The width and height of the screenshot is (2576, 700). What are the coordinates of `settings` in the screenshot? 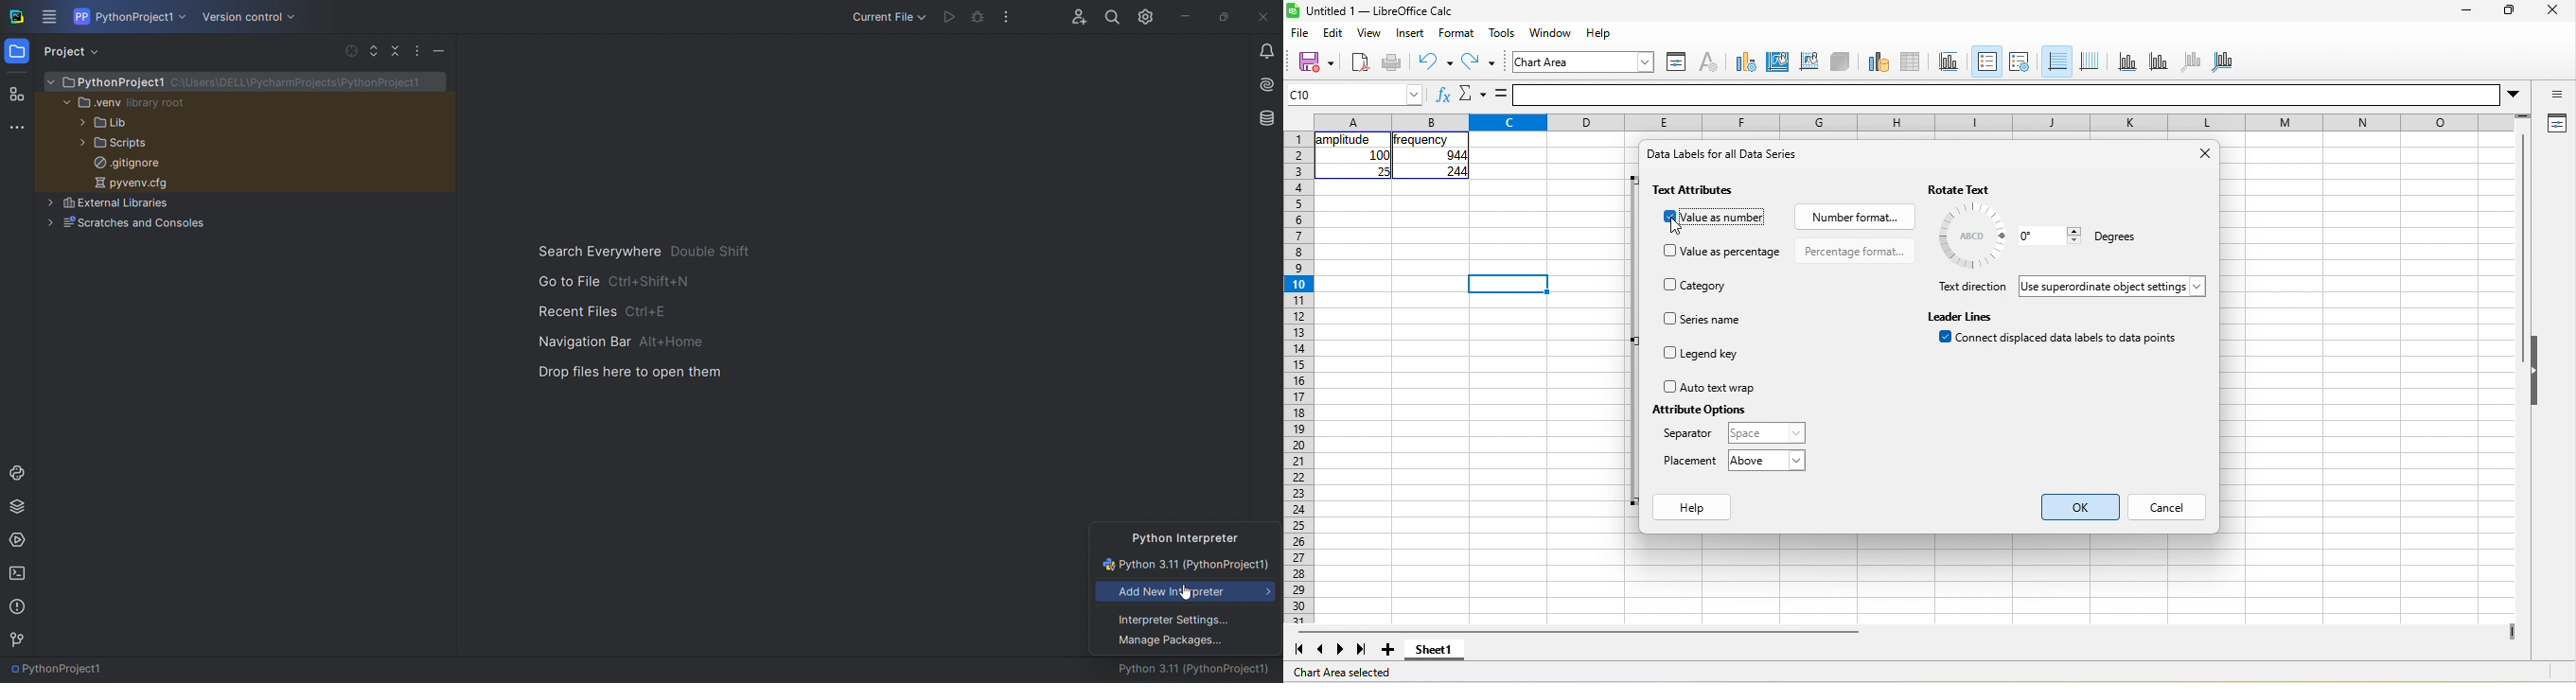 It's located at (1148, 14).